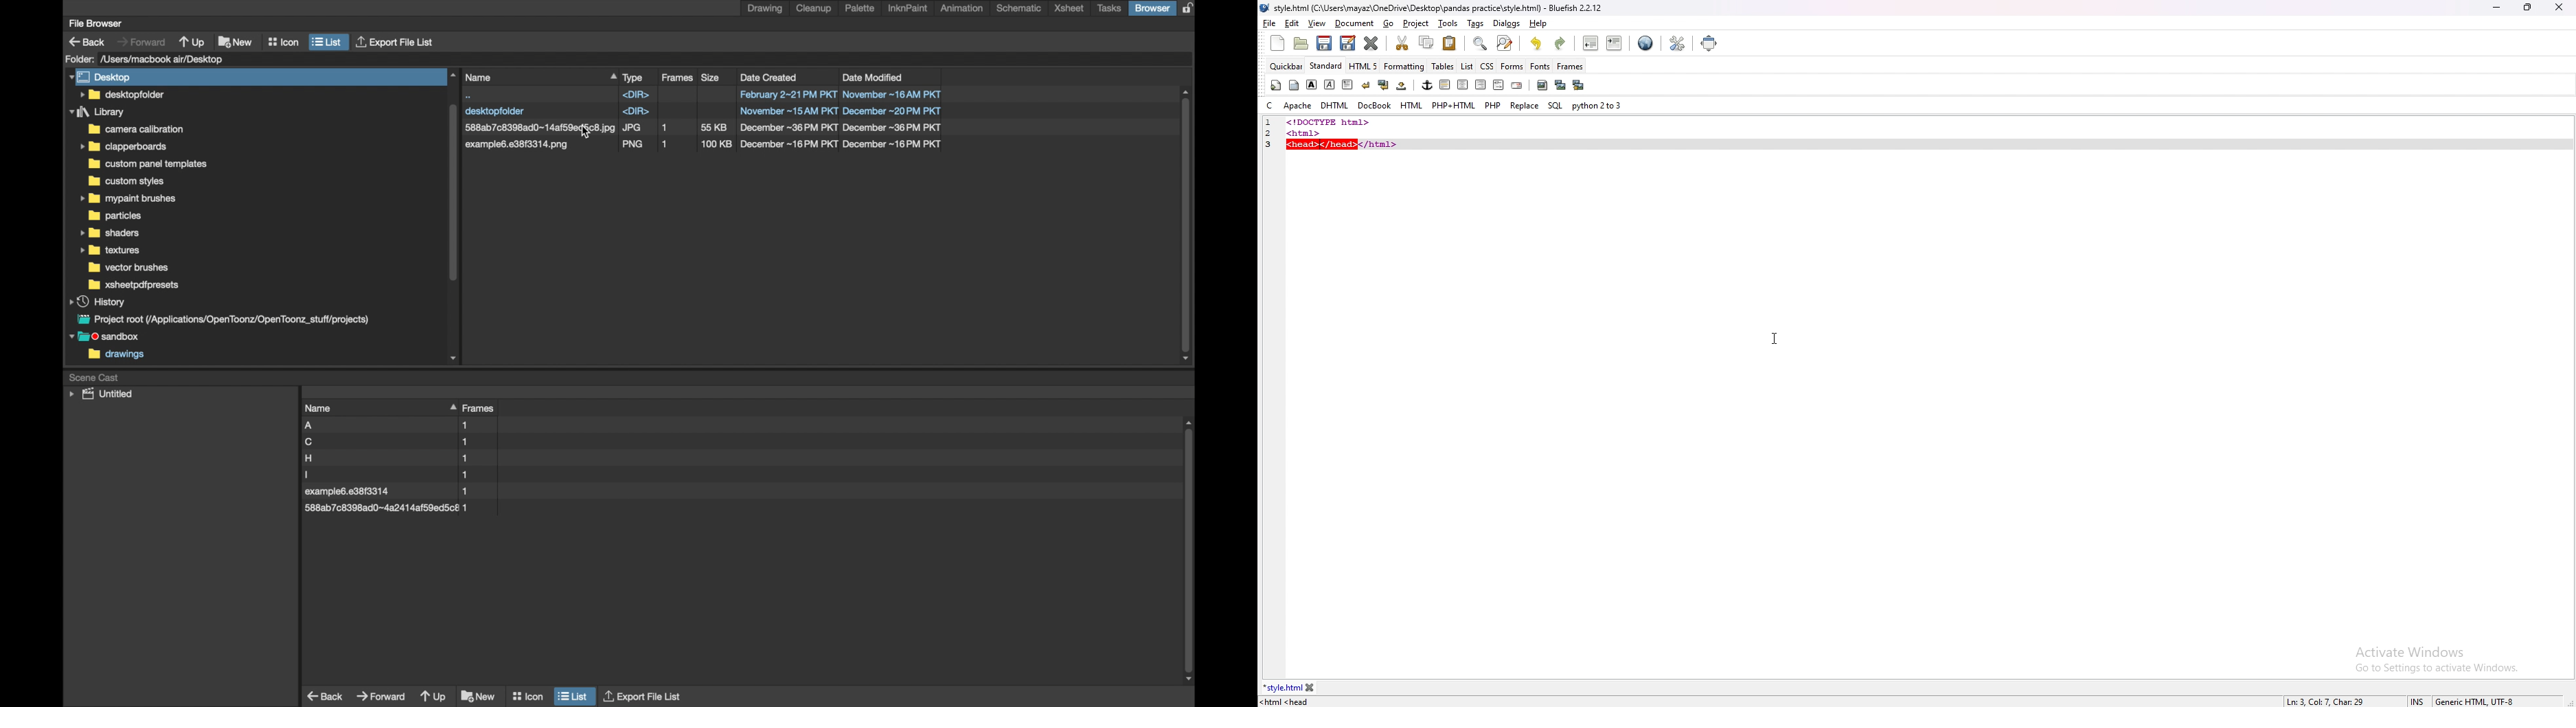  I want to click on email, so click(1516, 86).